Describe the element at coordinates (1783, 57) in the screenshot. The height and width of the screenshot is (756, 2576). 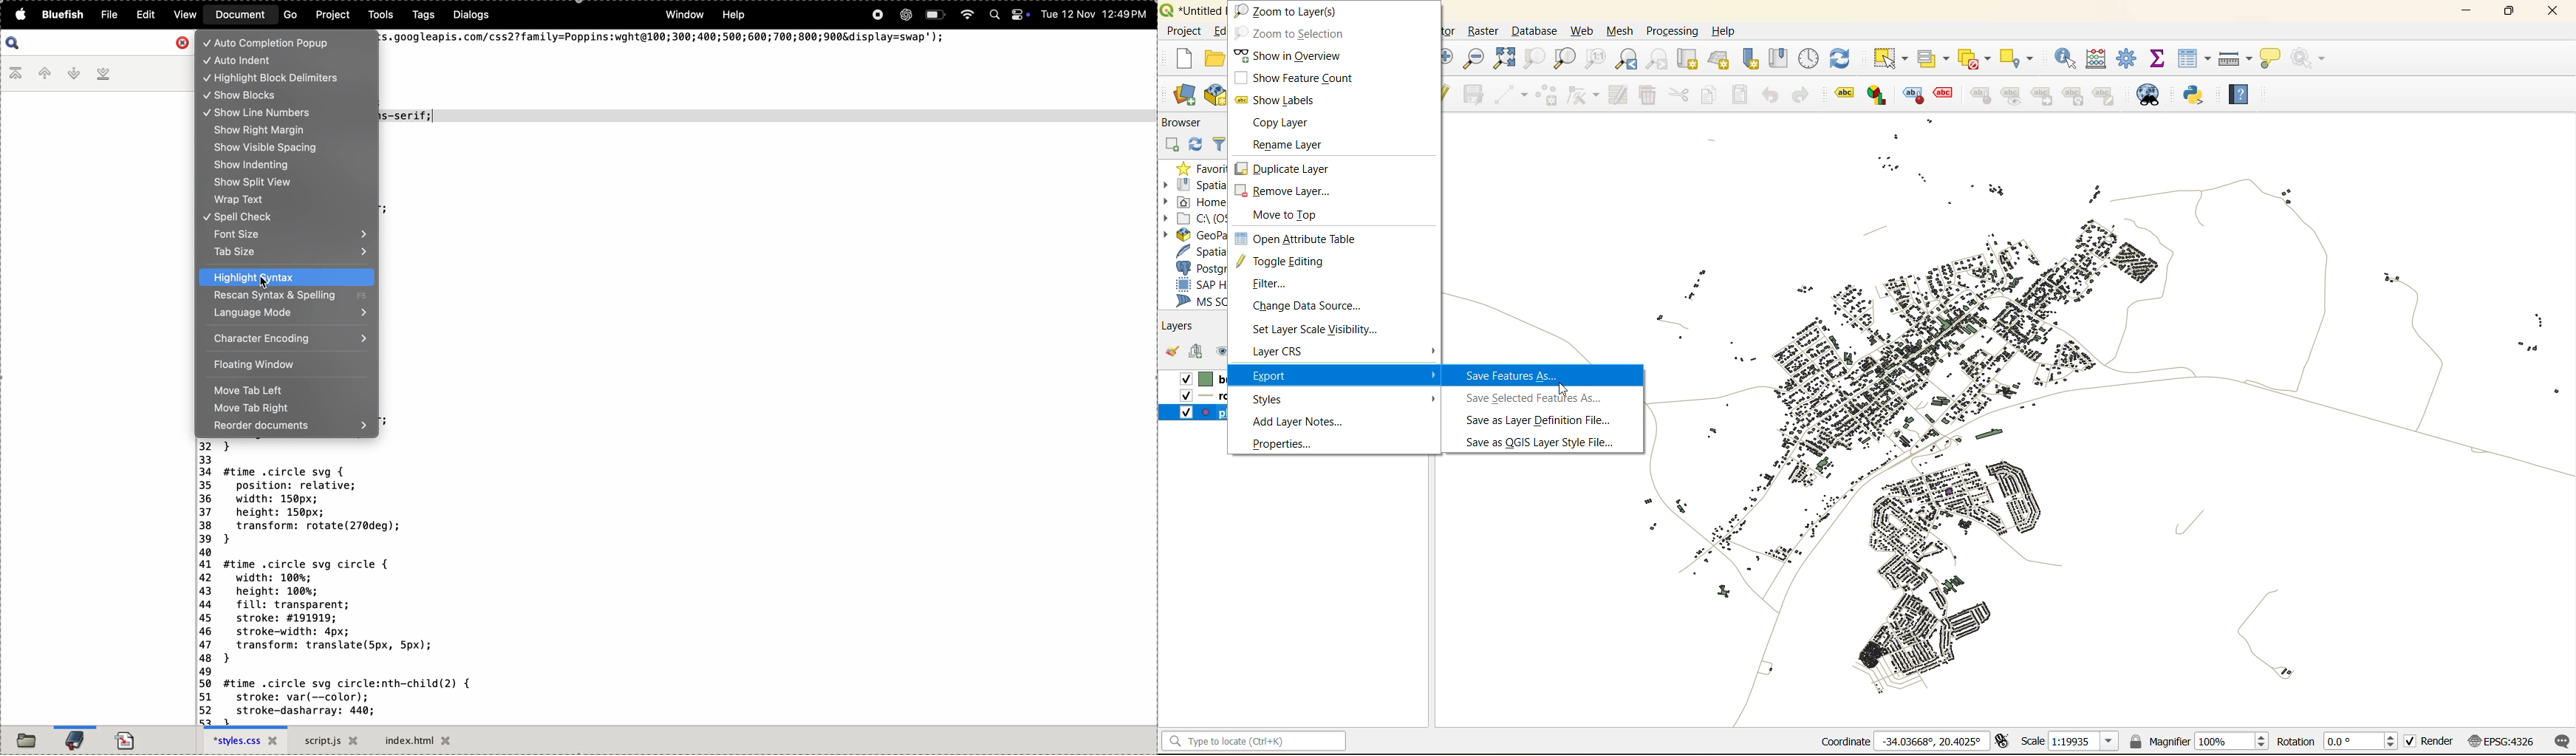
I see `show spatial bookmark` at that location.